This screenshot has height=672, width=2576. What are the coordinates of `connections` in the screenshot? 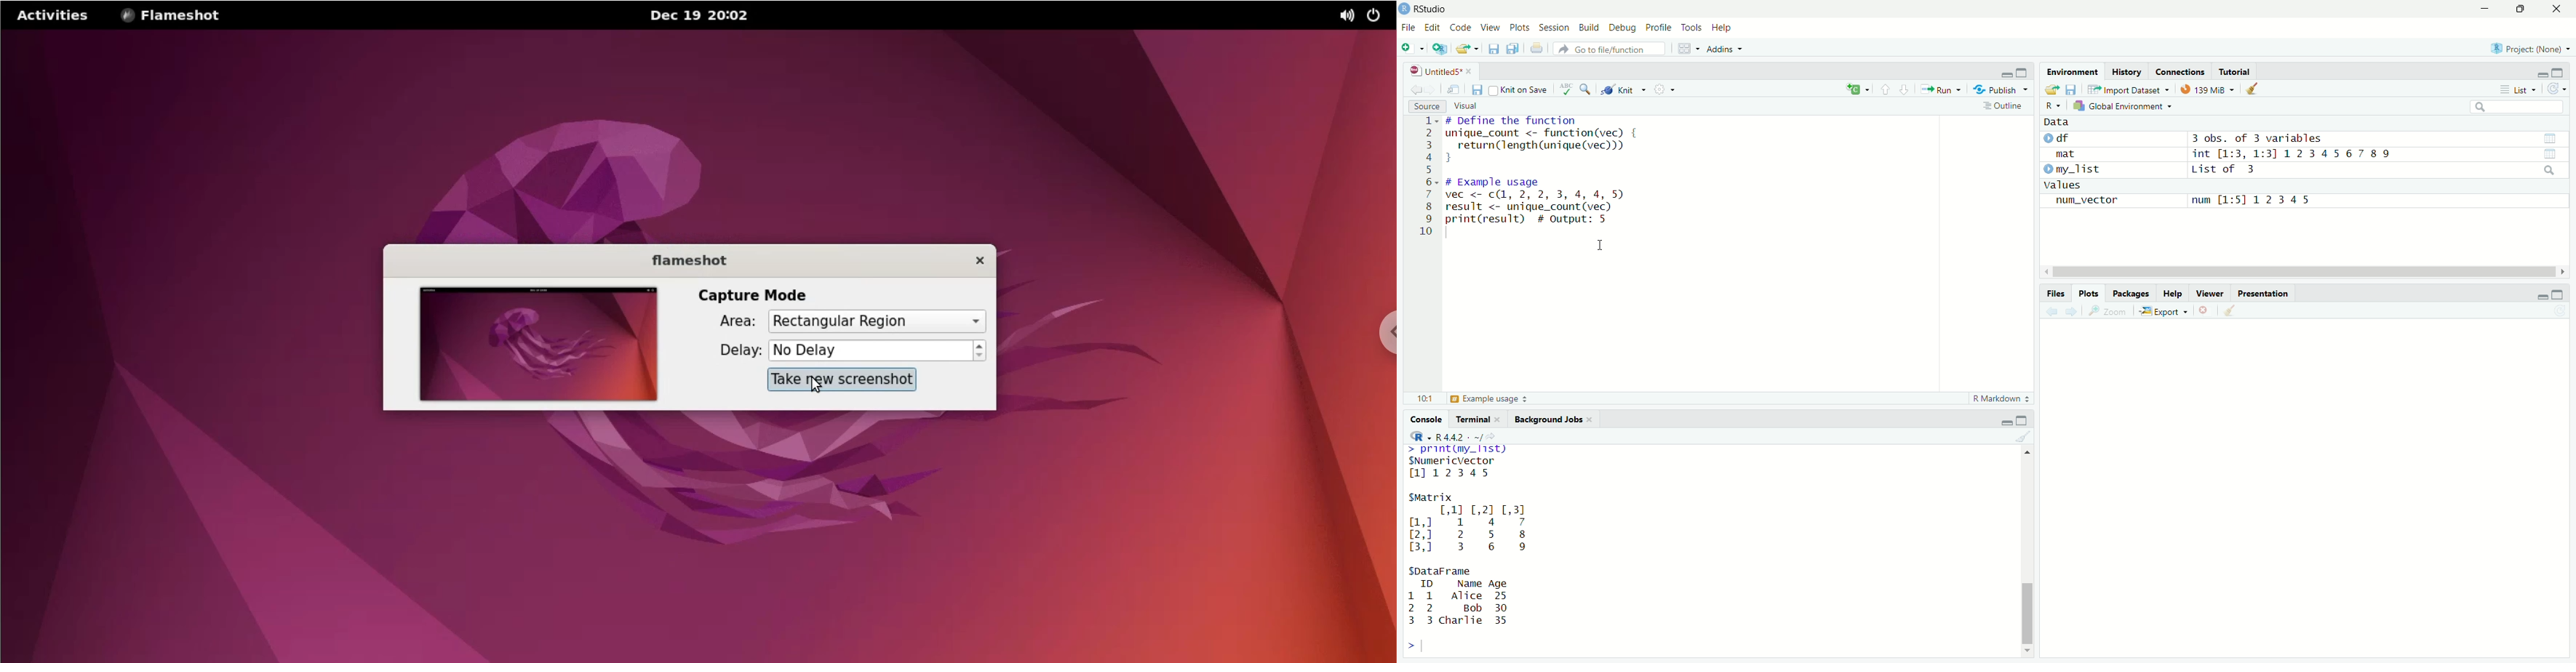 It's located at (2180, 71).